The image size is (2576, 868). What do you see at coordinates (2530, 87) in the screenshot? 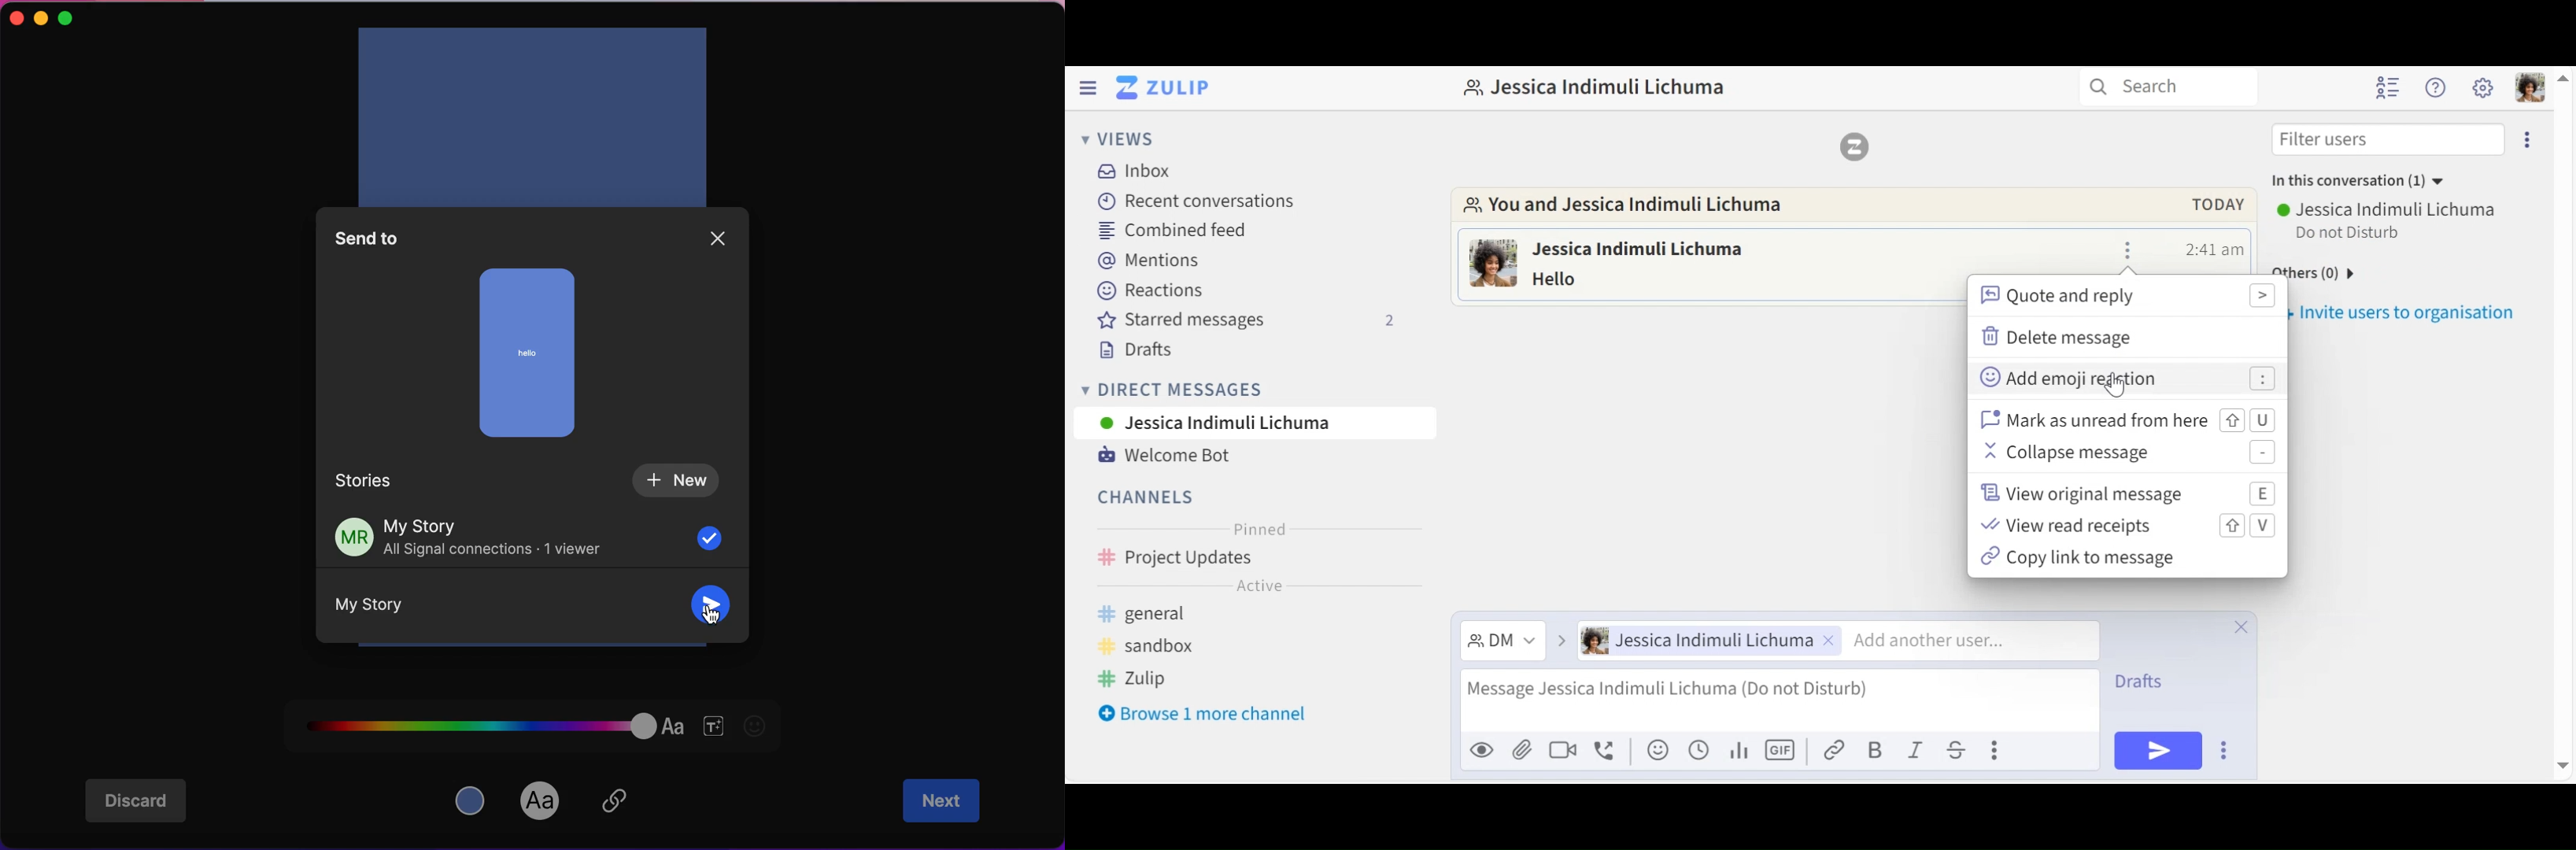
I see `Personal menu` at bounding box center [2530, 87].